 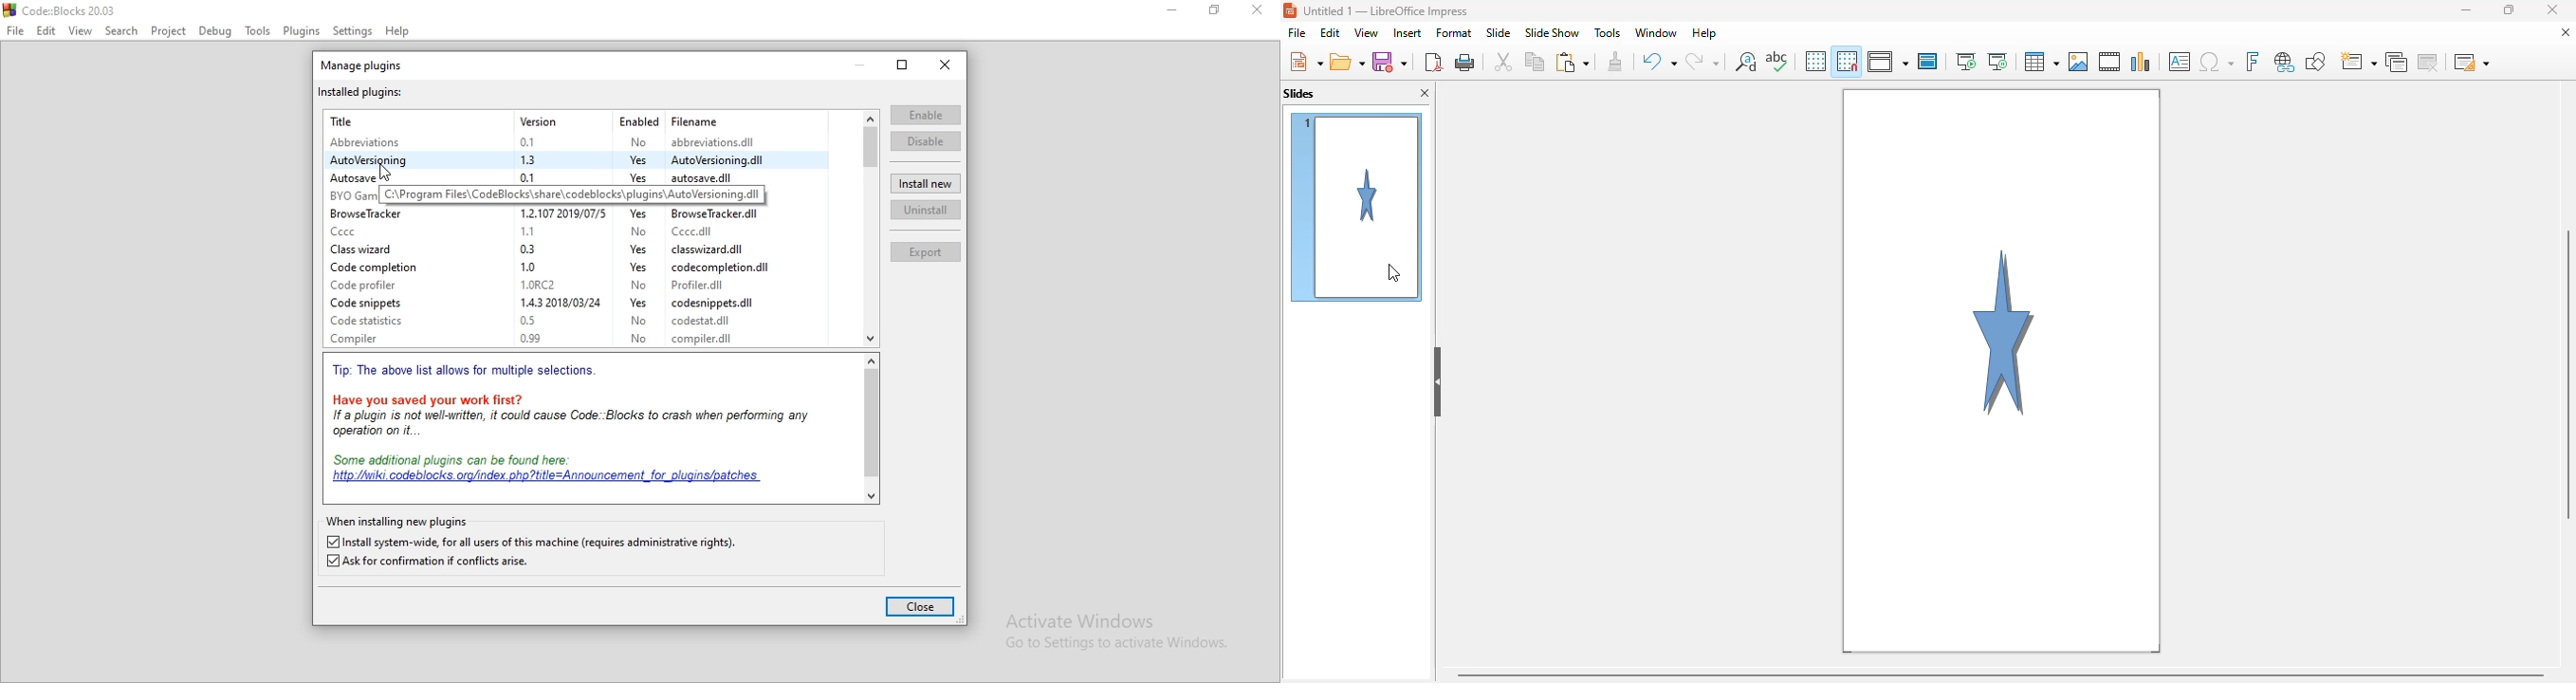 What do you see at coordinates (1109, 644) in the screenshot?
I see `Go to Settings to activate Windows` at bounding box center [1109, 644].